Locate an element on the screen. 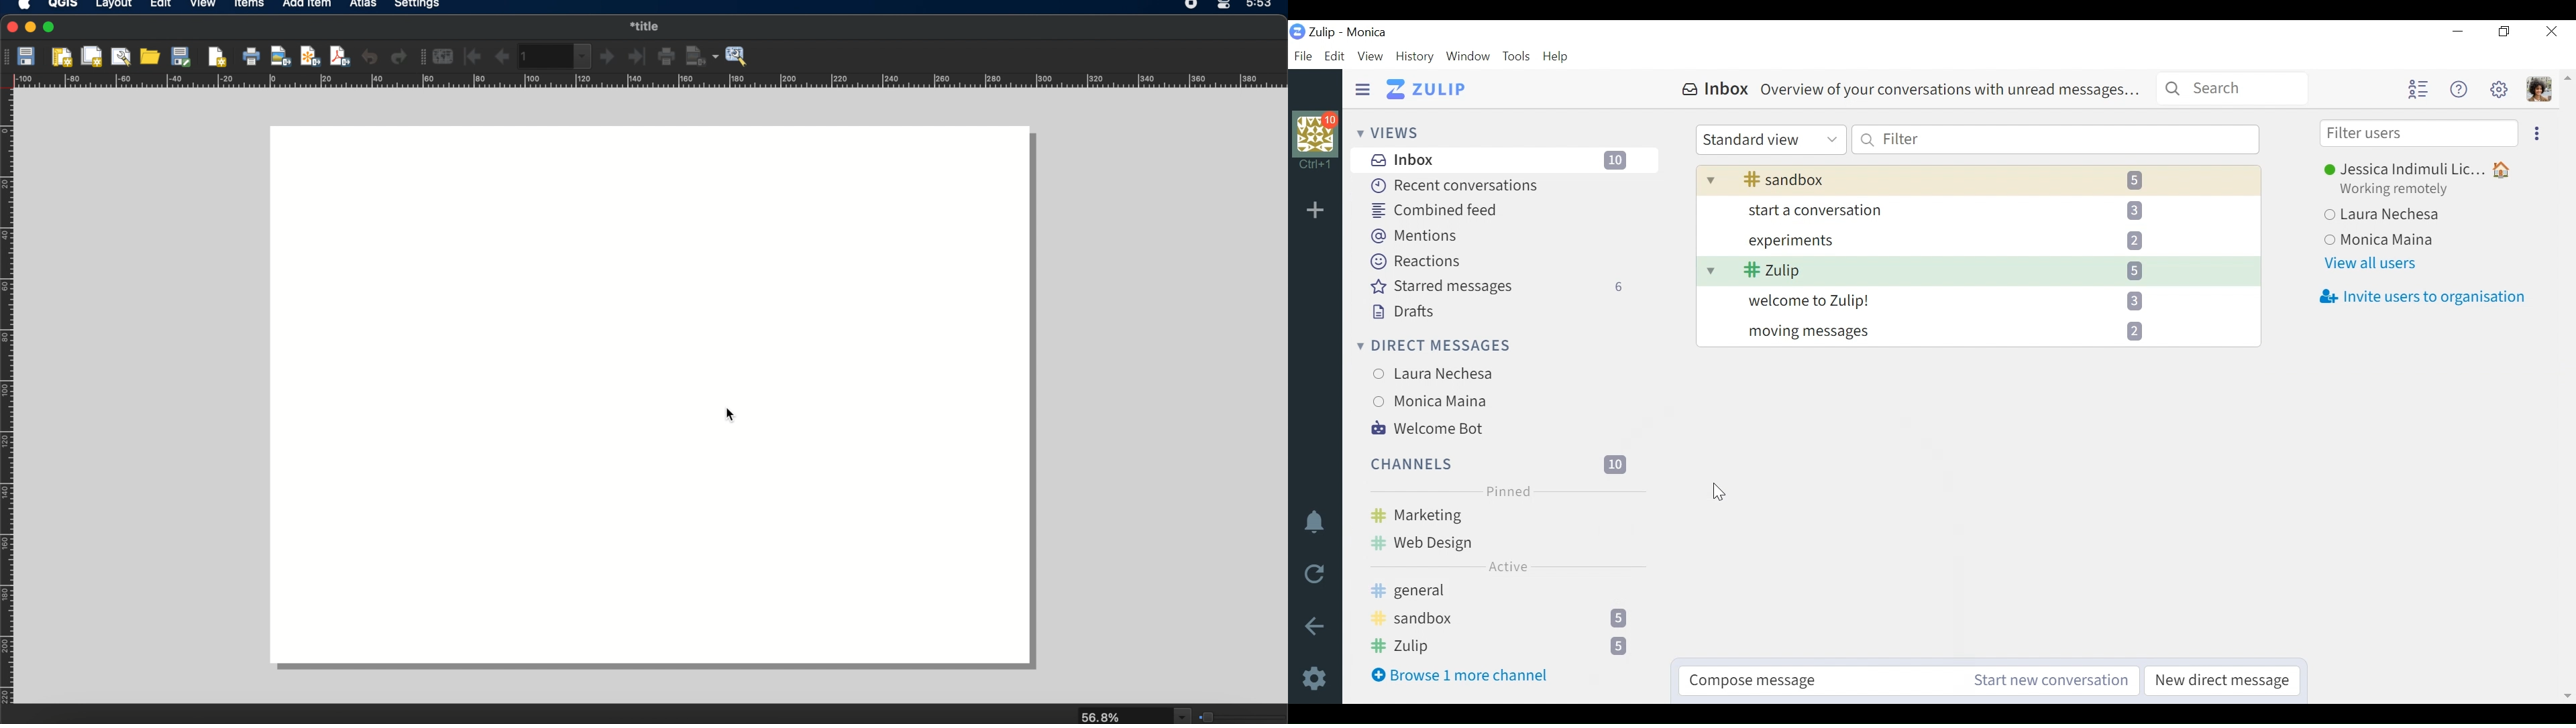 The height and width of the screenshot is (728, 2576). Jessica Indimuli Lic... is located at coordinates (2422, 170).